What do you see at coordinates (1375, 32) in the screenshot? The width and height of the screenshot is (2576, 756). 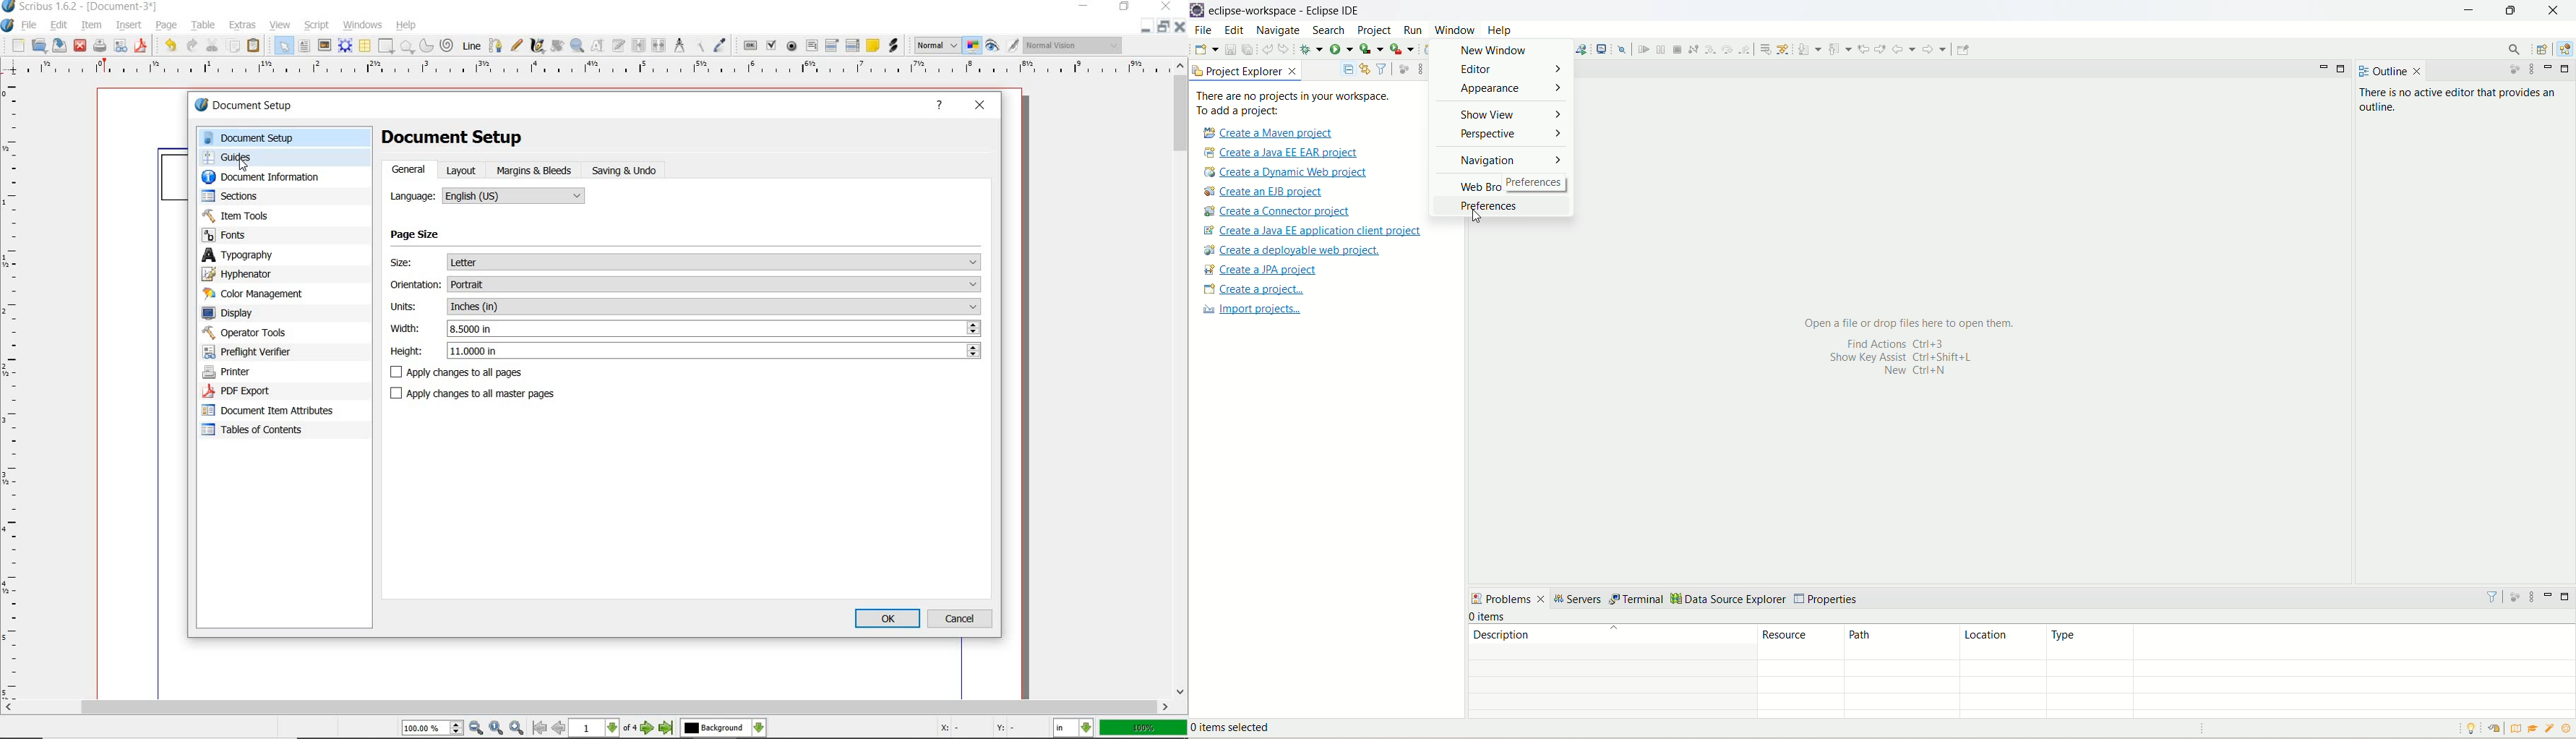 I see `project` at bounding box center [1375, 32].